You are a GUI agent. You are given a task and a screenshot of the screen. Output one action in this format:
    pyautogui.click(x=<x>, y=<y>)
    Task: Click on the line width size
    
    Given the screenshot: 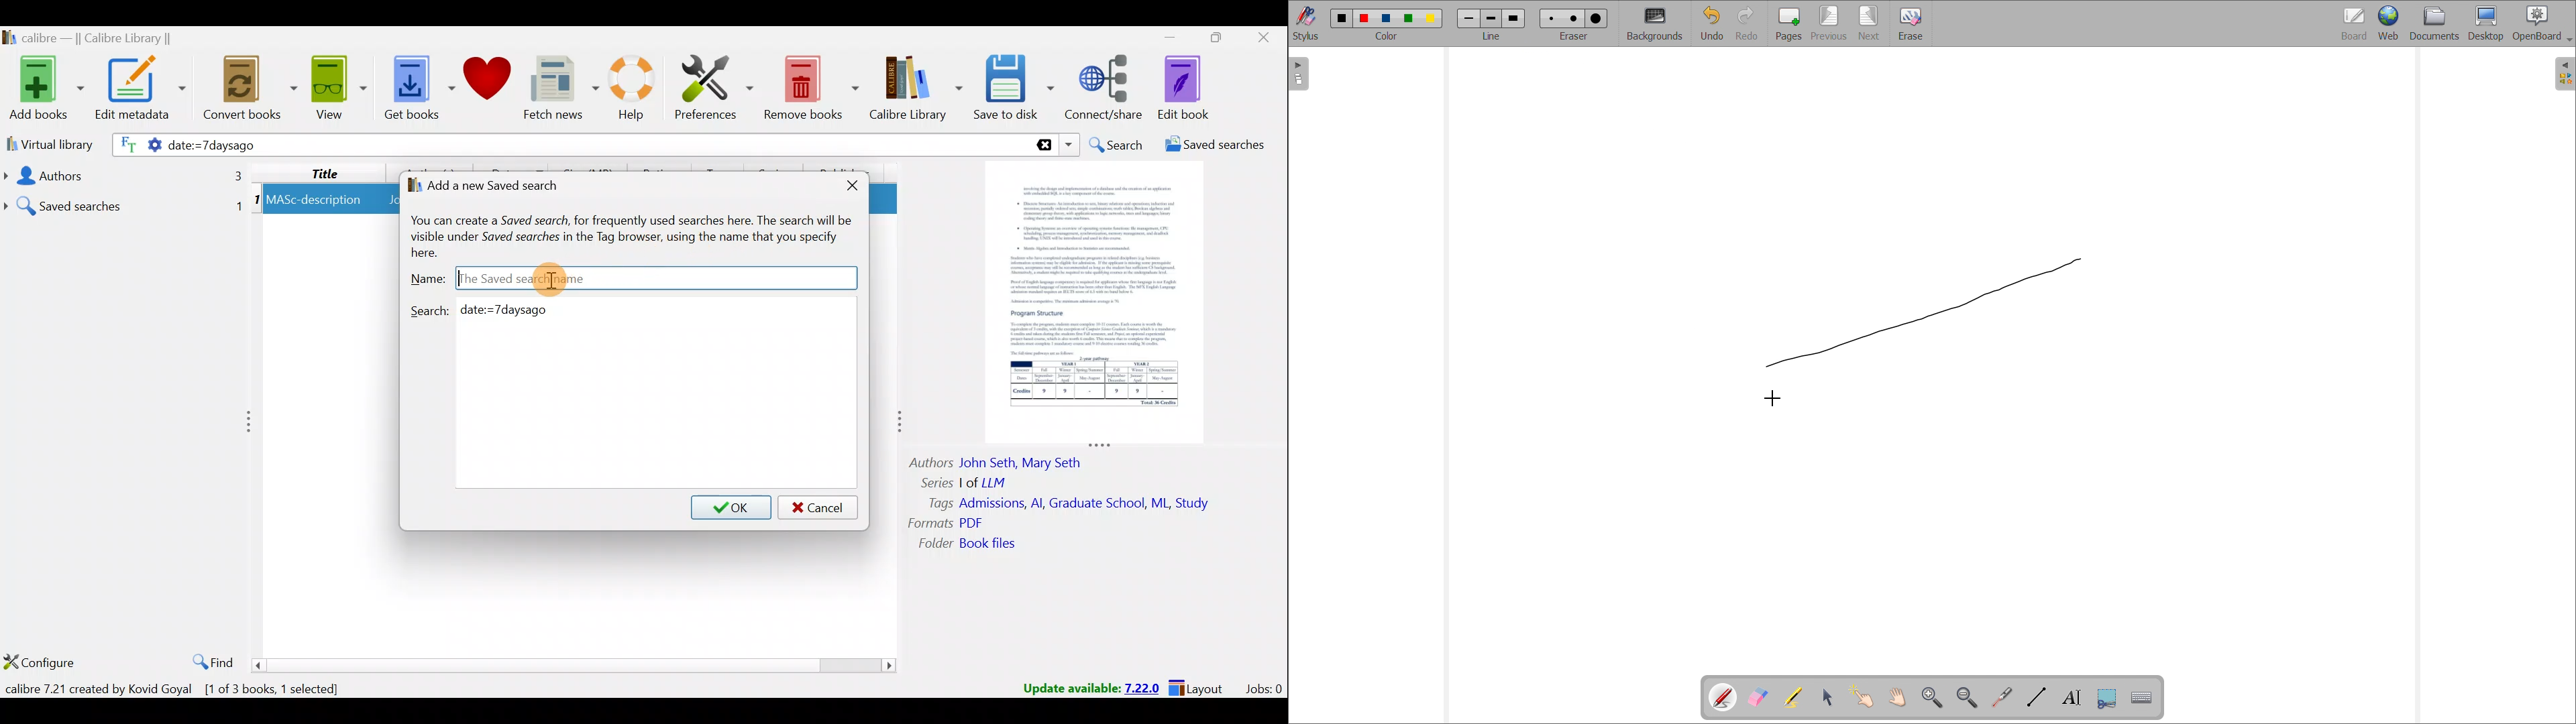 What is the action you would take?
    pyautogui.click(x=1513, y=18)
    